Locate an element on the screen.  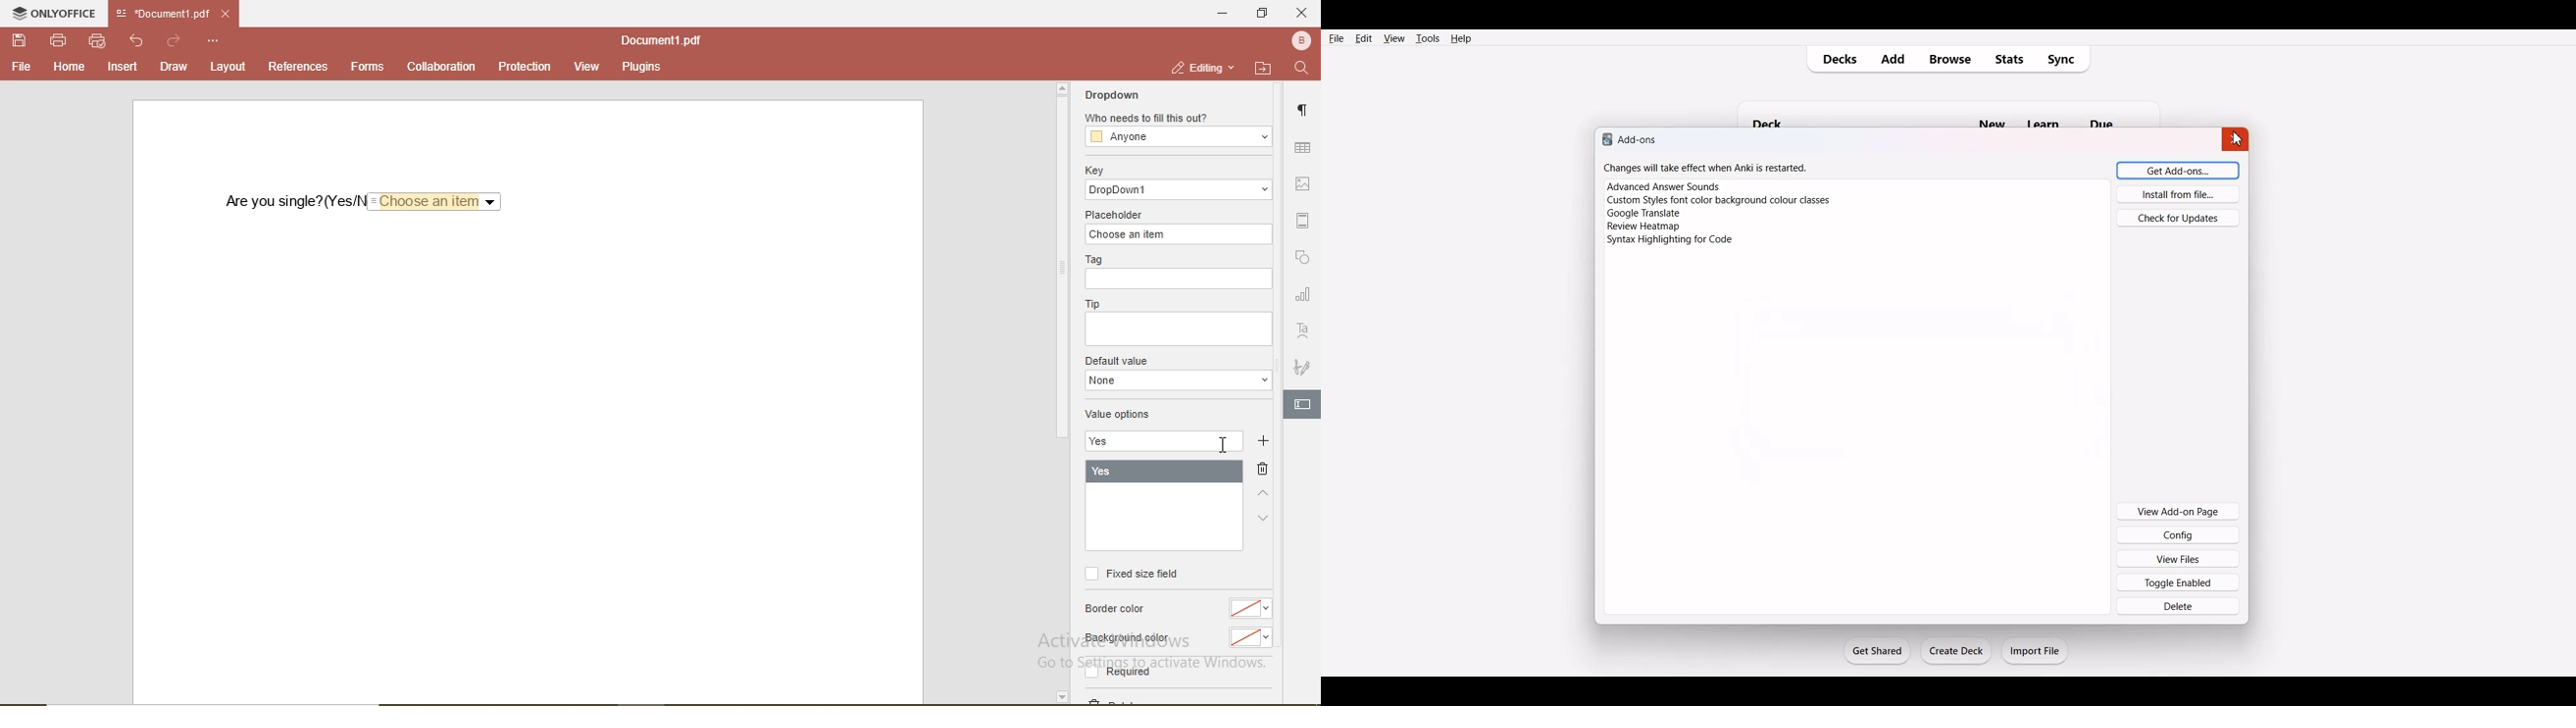
save is located at coordinates (19, 41).